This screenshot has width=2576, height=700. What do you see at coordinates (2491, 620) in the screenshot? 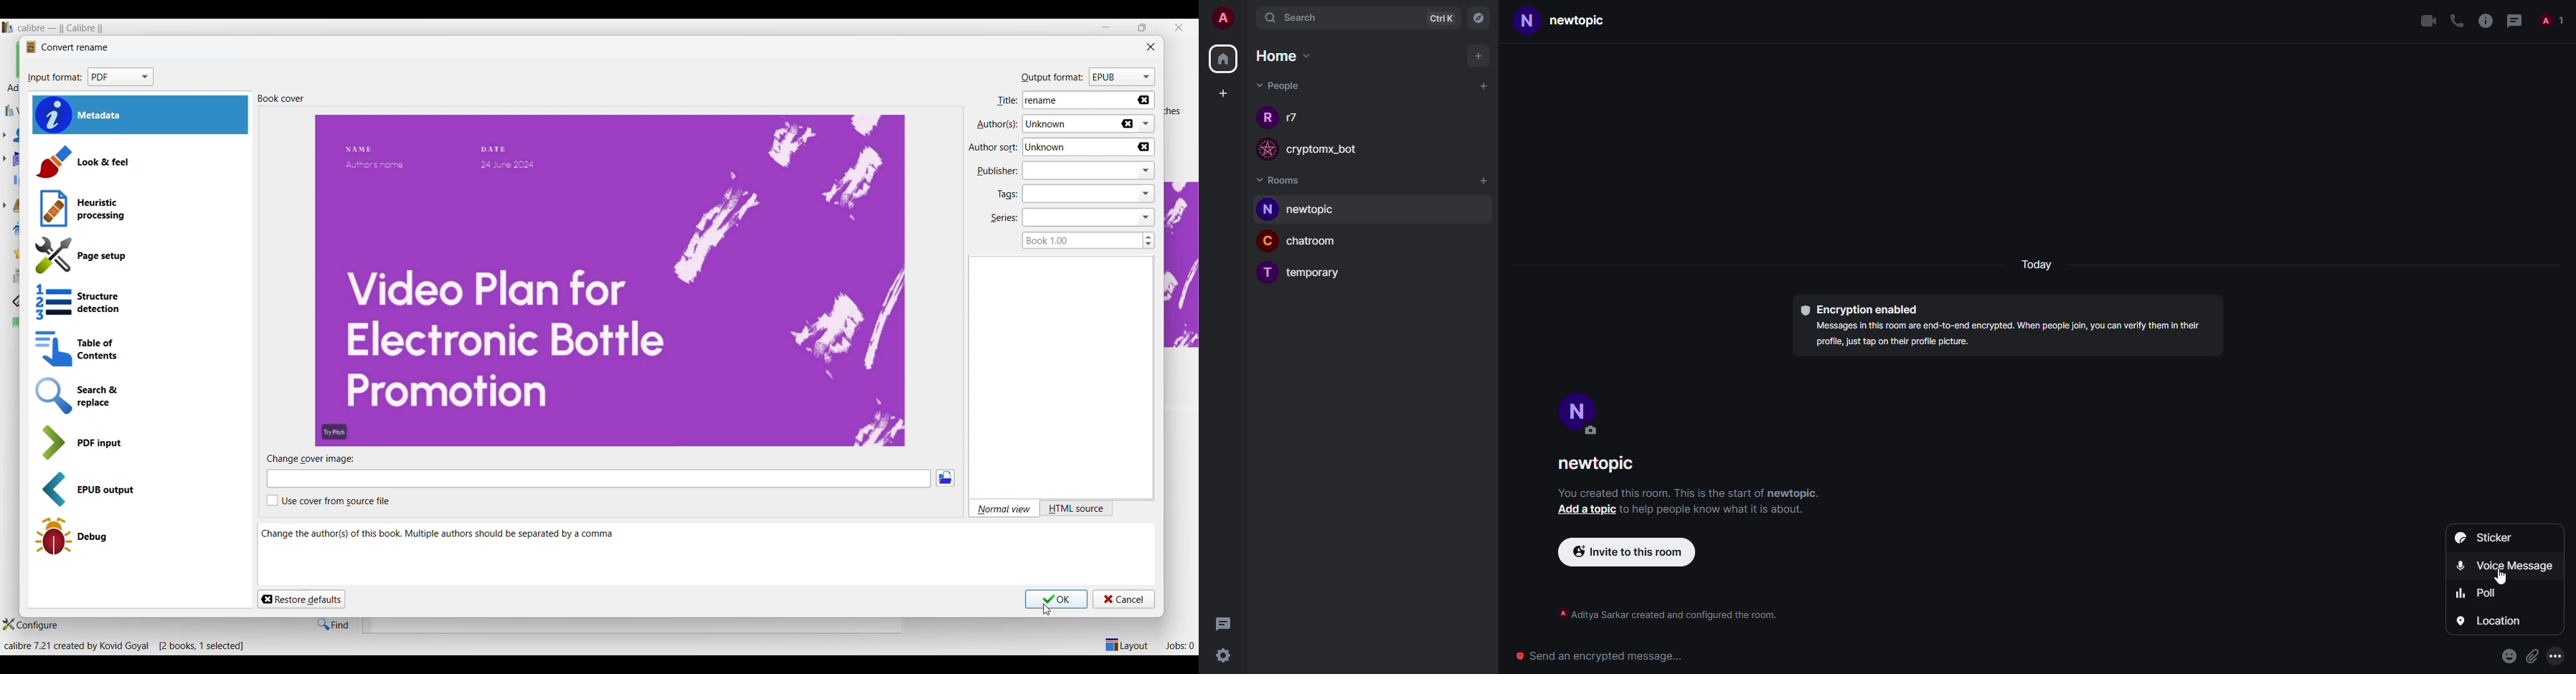
I see `location` at bounding box center [2491, 620].